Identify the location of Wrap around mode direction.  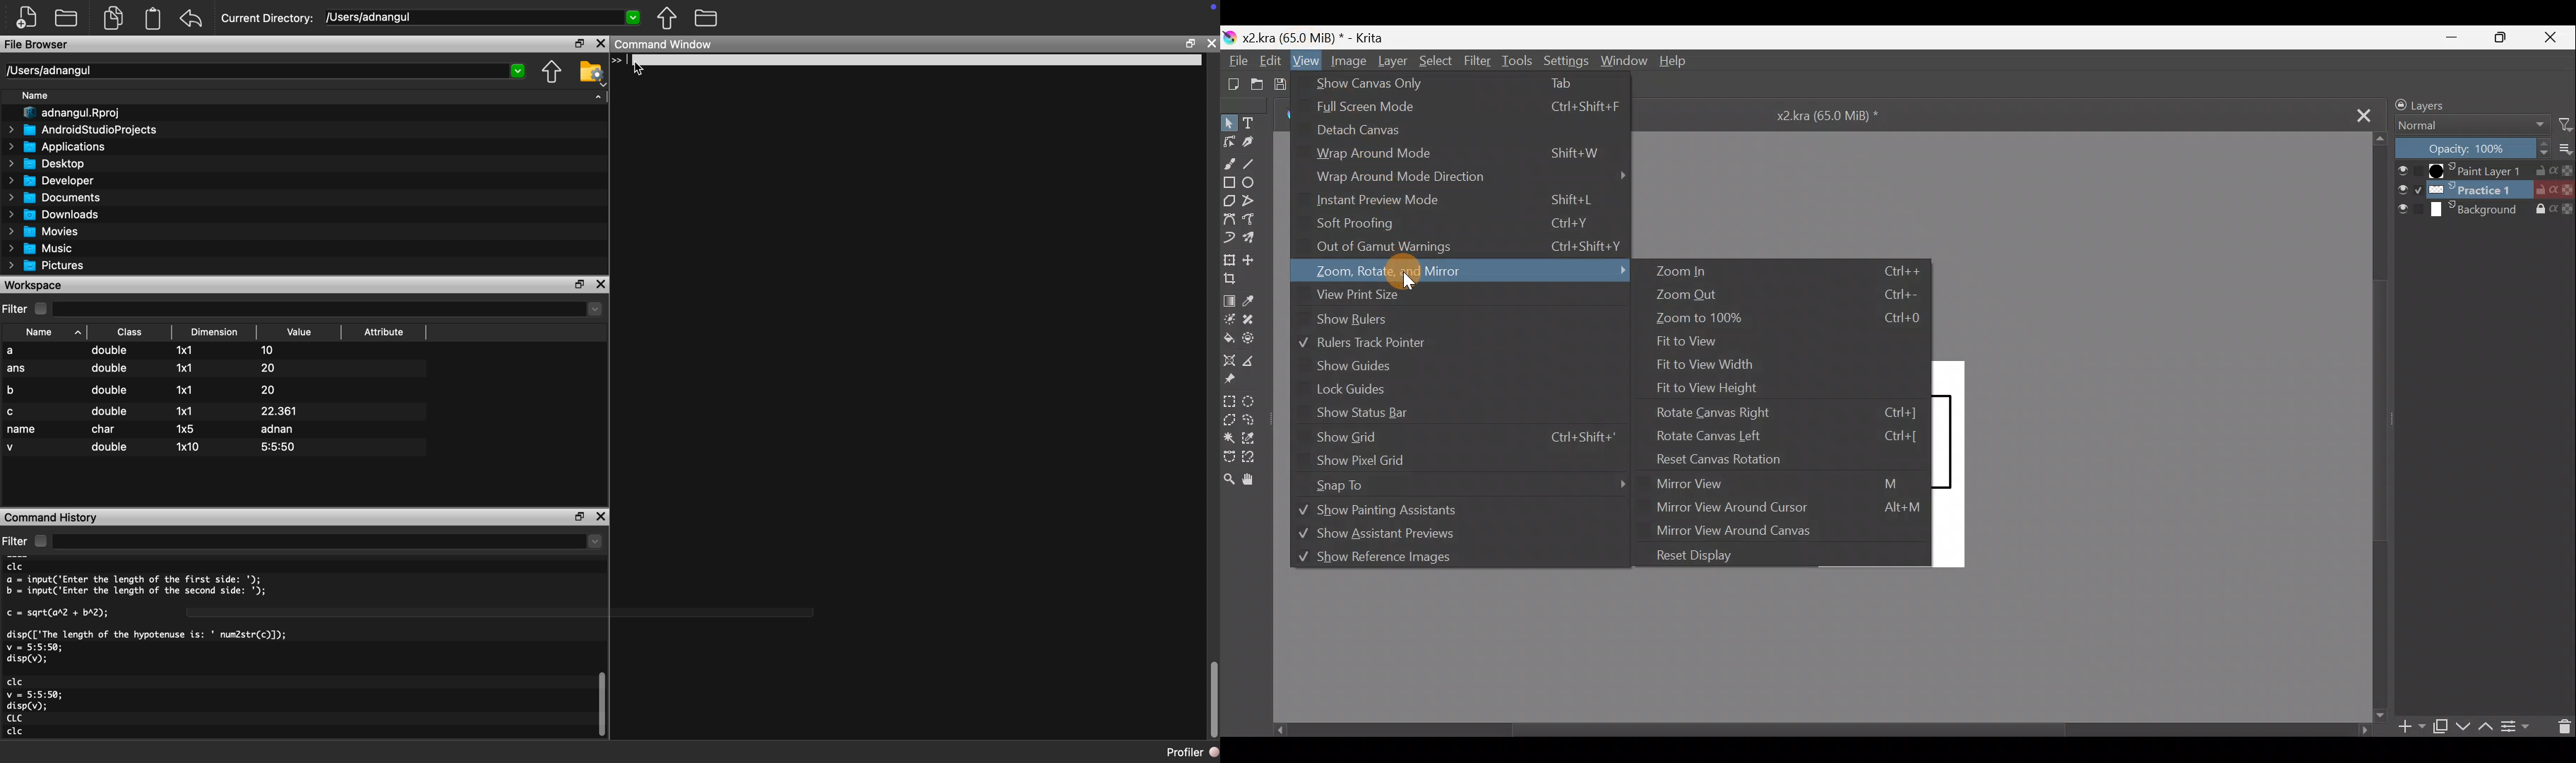
(1473, 177).